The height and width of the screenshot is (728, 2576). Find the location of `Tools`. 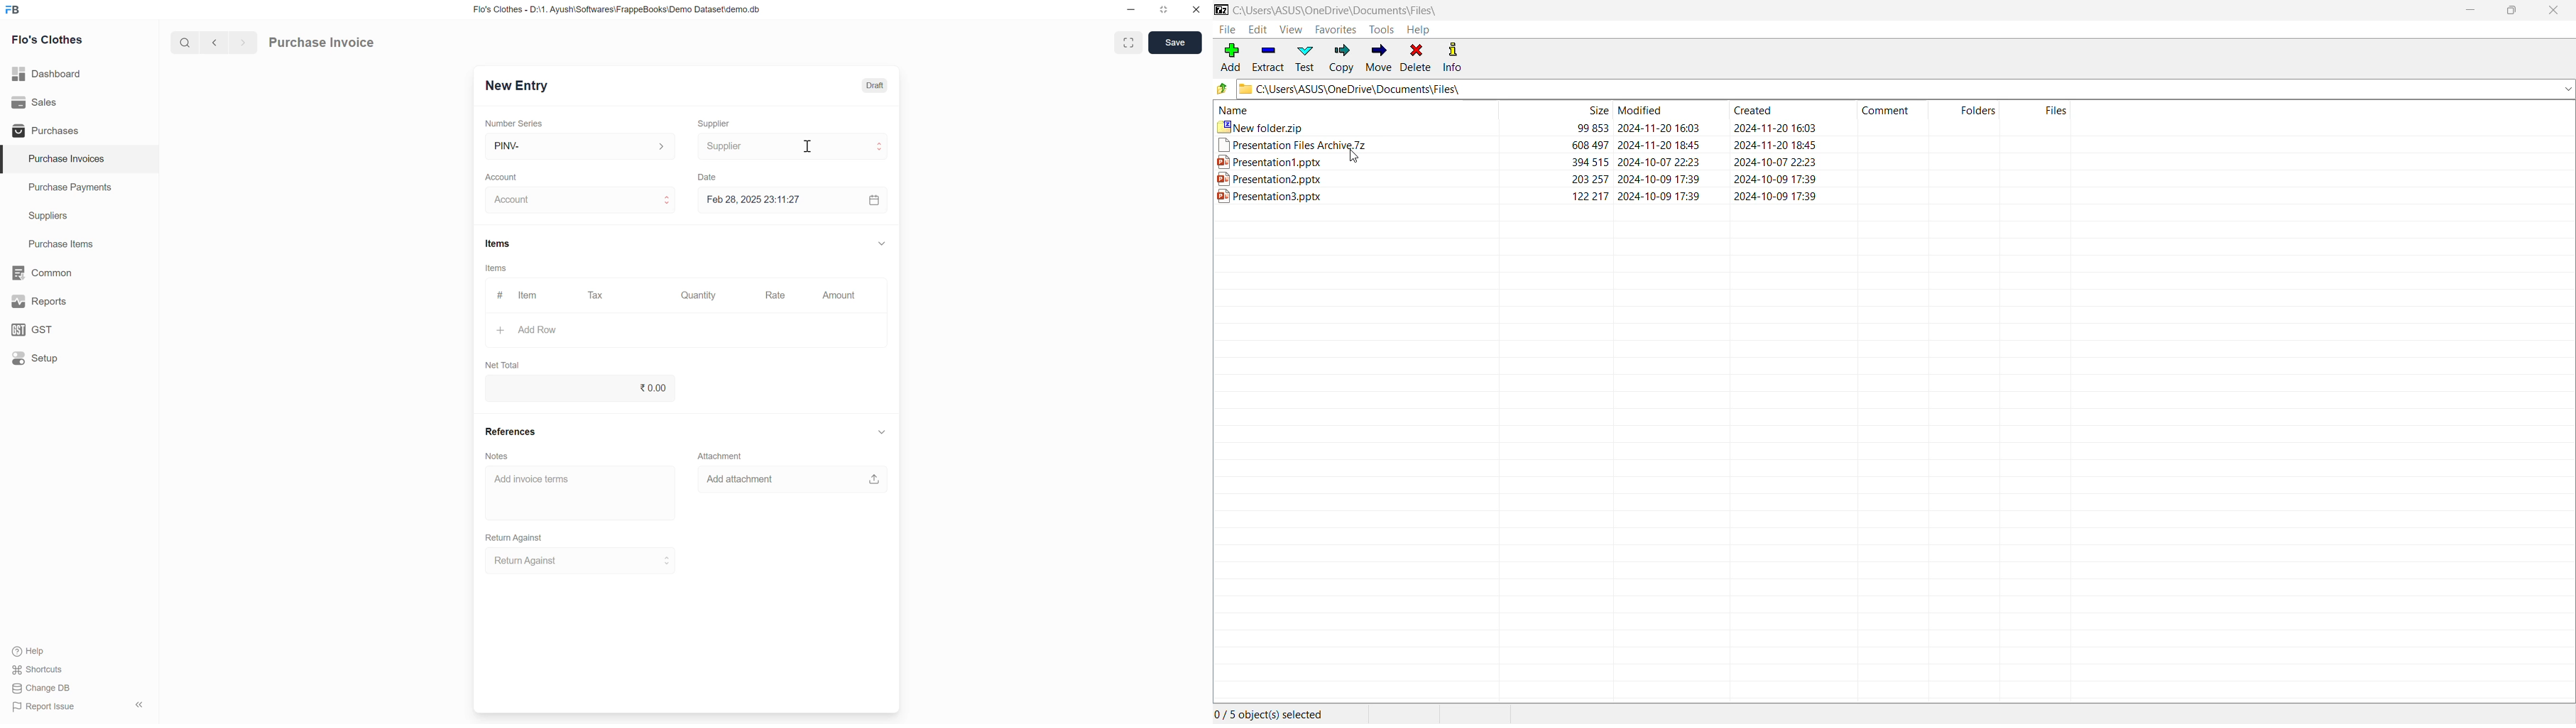

Tools is located at coordinates (1382, 29).